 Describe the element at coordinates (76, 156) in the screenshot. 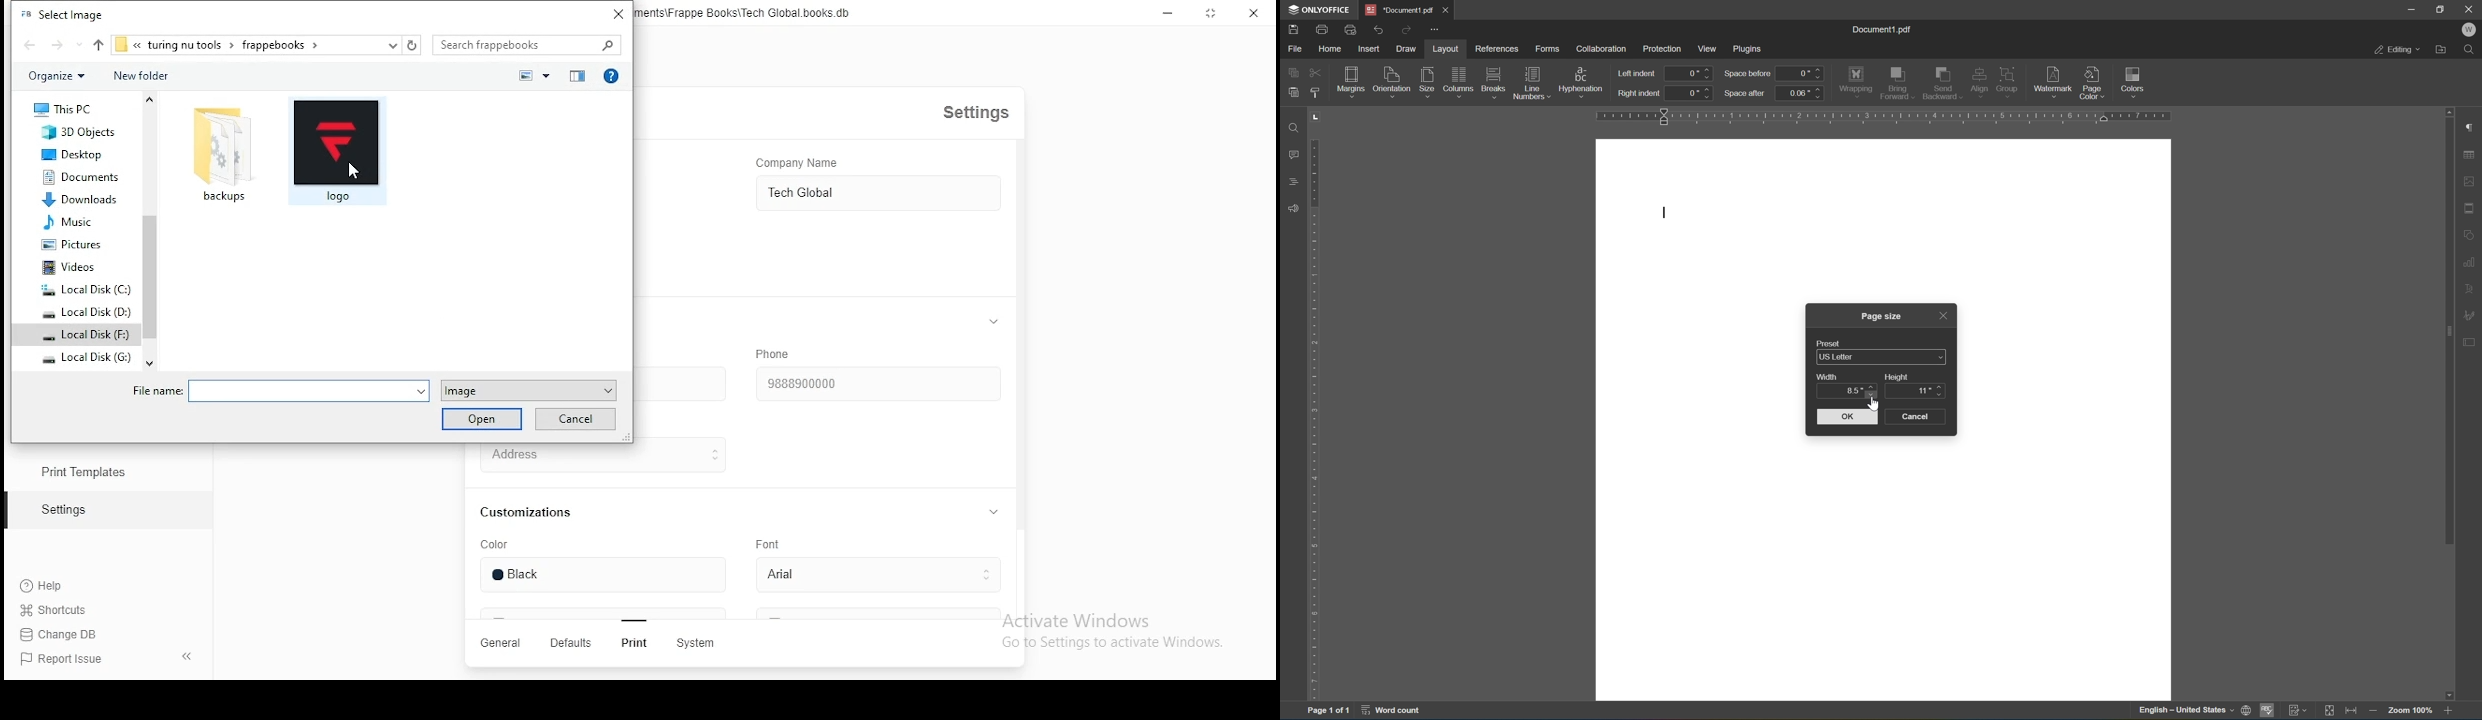

I see `Desktop ` at that location.